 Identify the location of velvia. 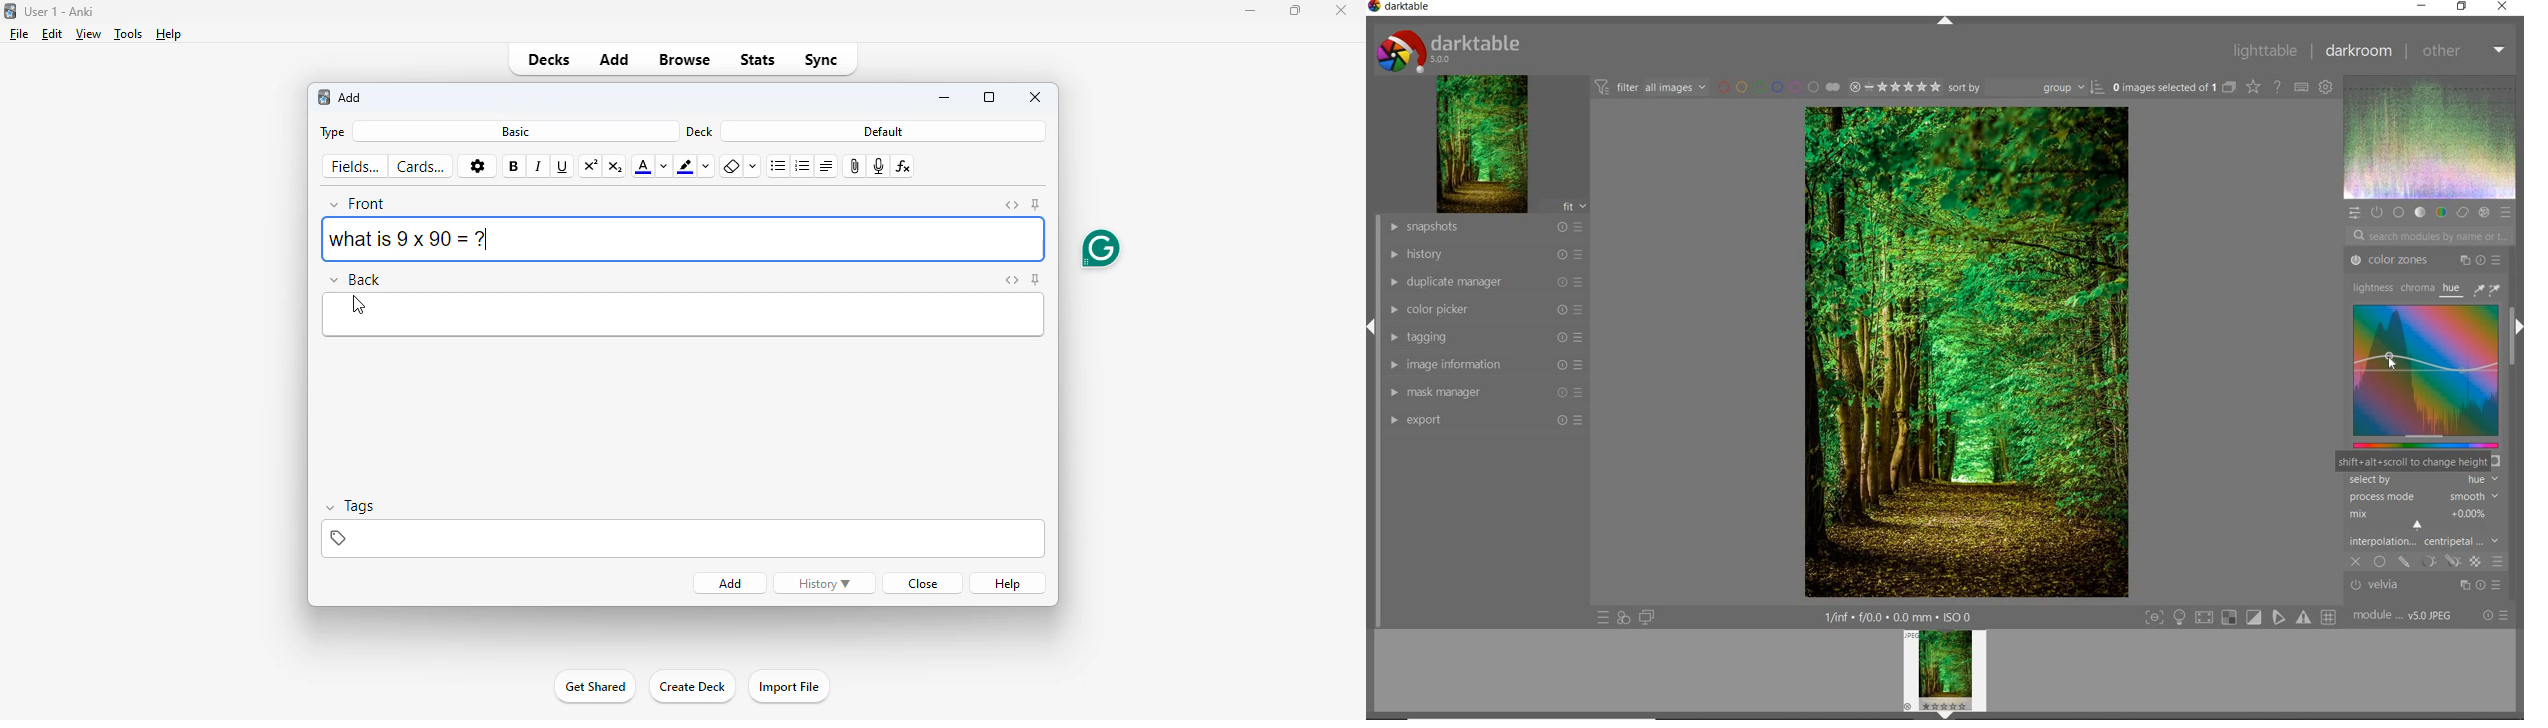
(2429, 586).